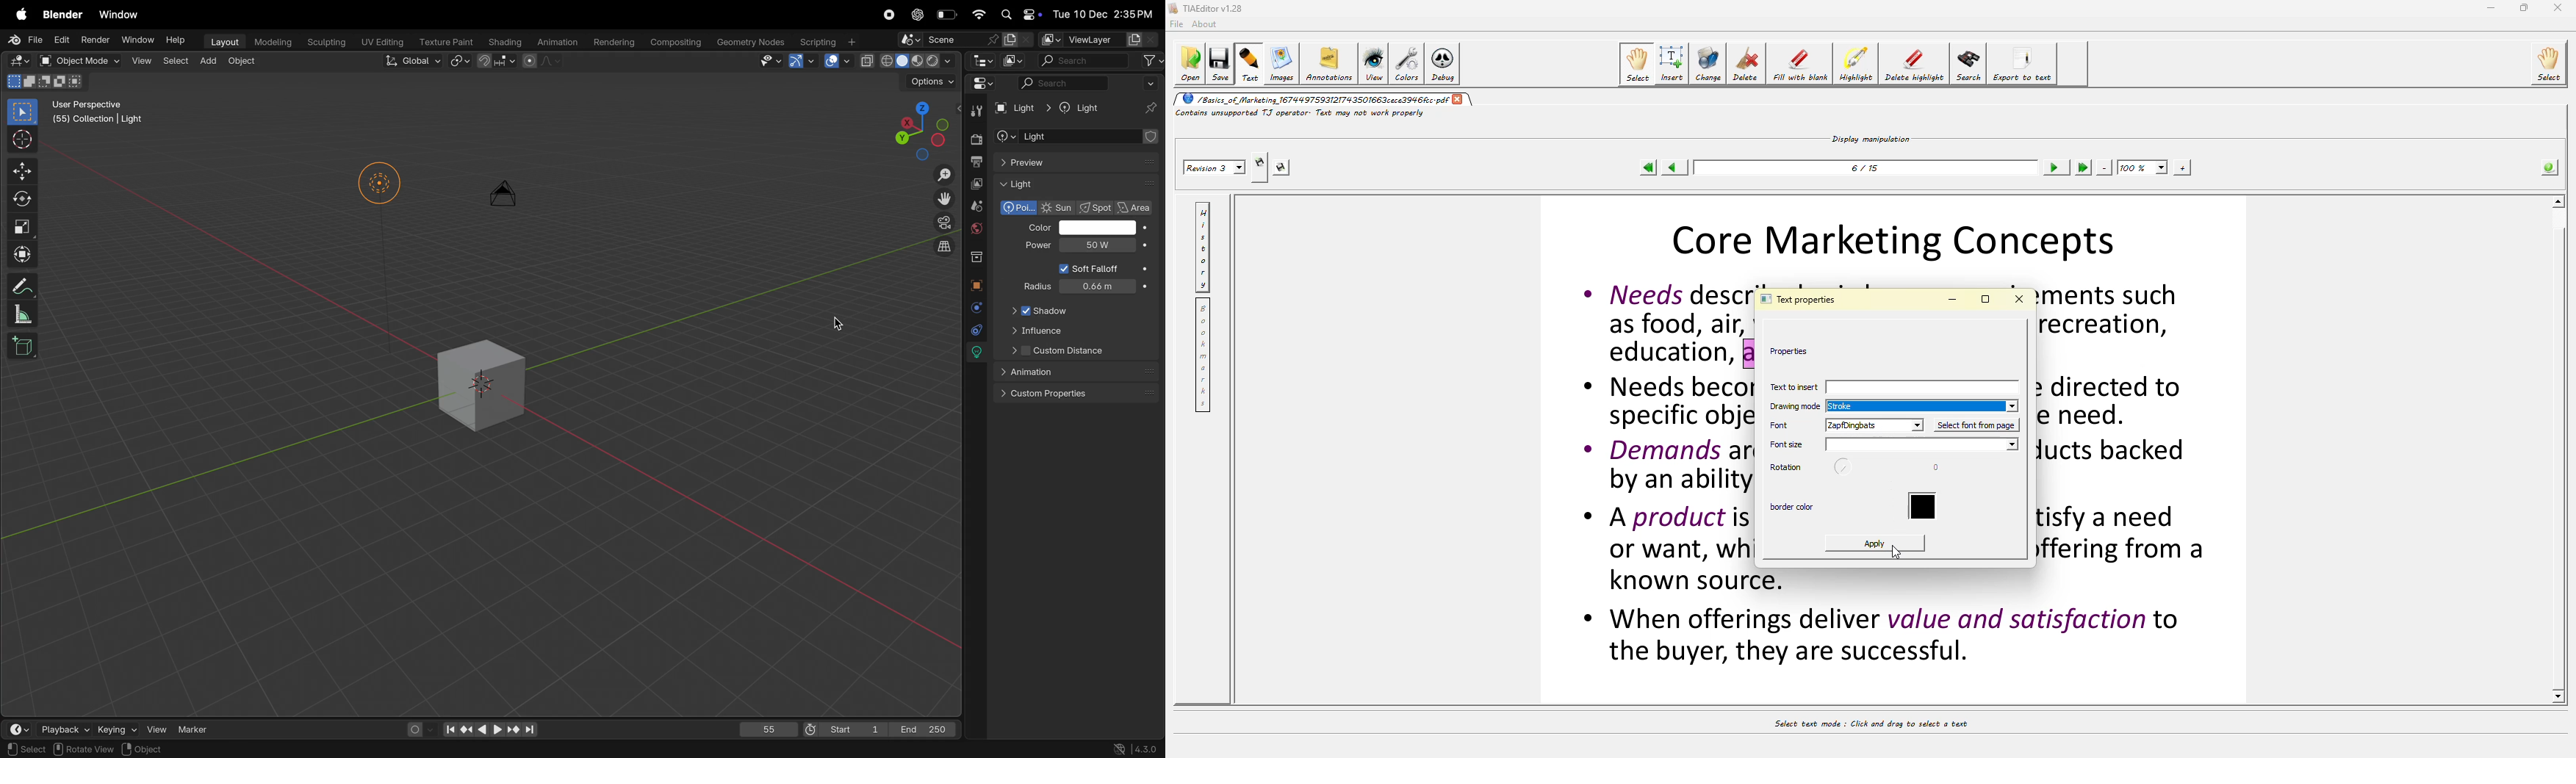  What do you see at coordinates (61, 40) in the screenshot?
I see `Edit` at bounding box center [61, 40].